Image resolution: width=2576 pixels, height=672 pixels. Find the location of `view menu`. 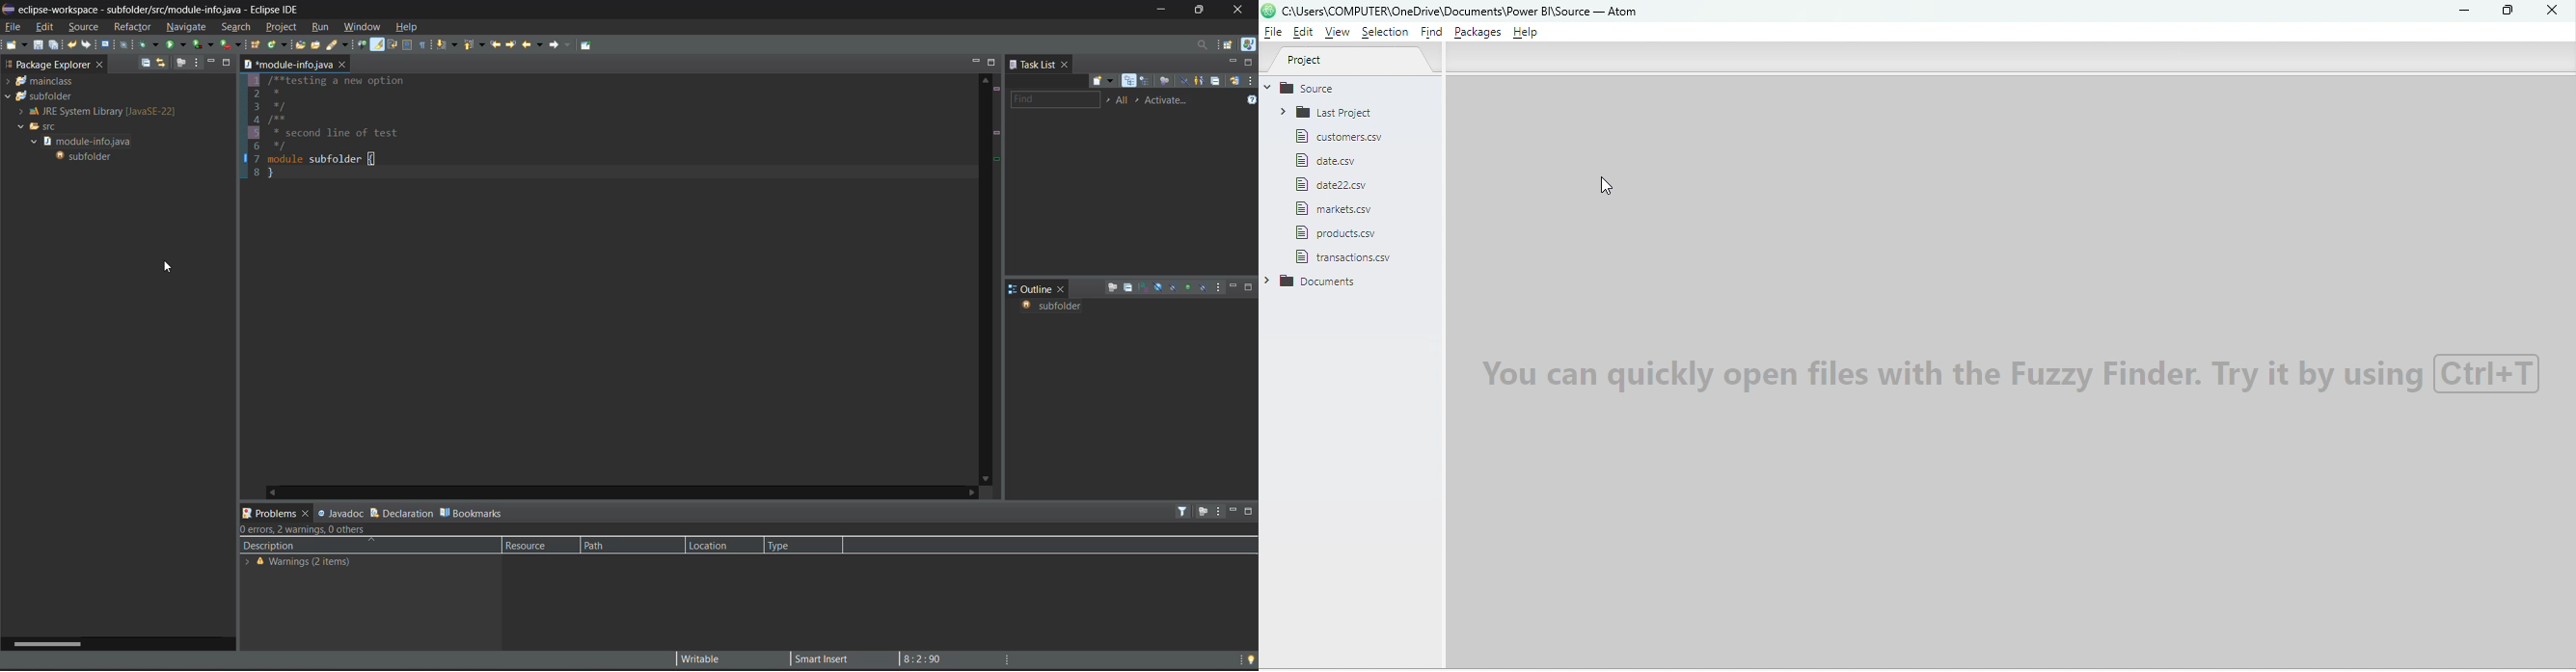

view menu is located at coordinates (1218, 512).